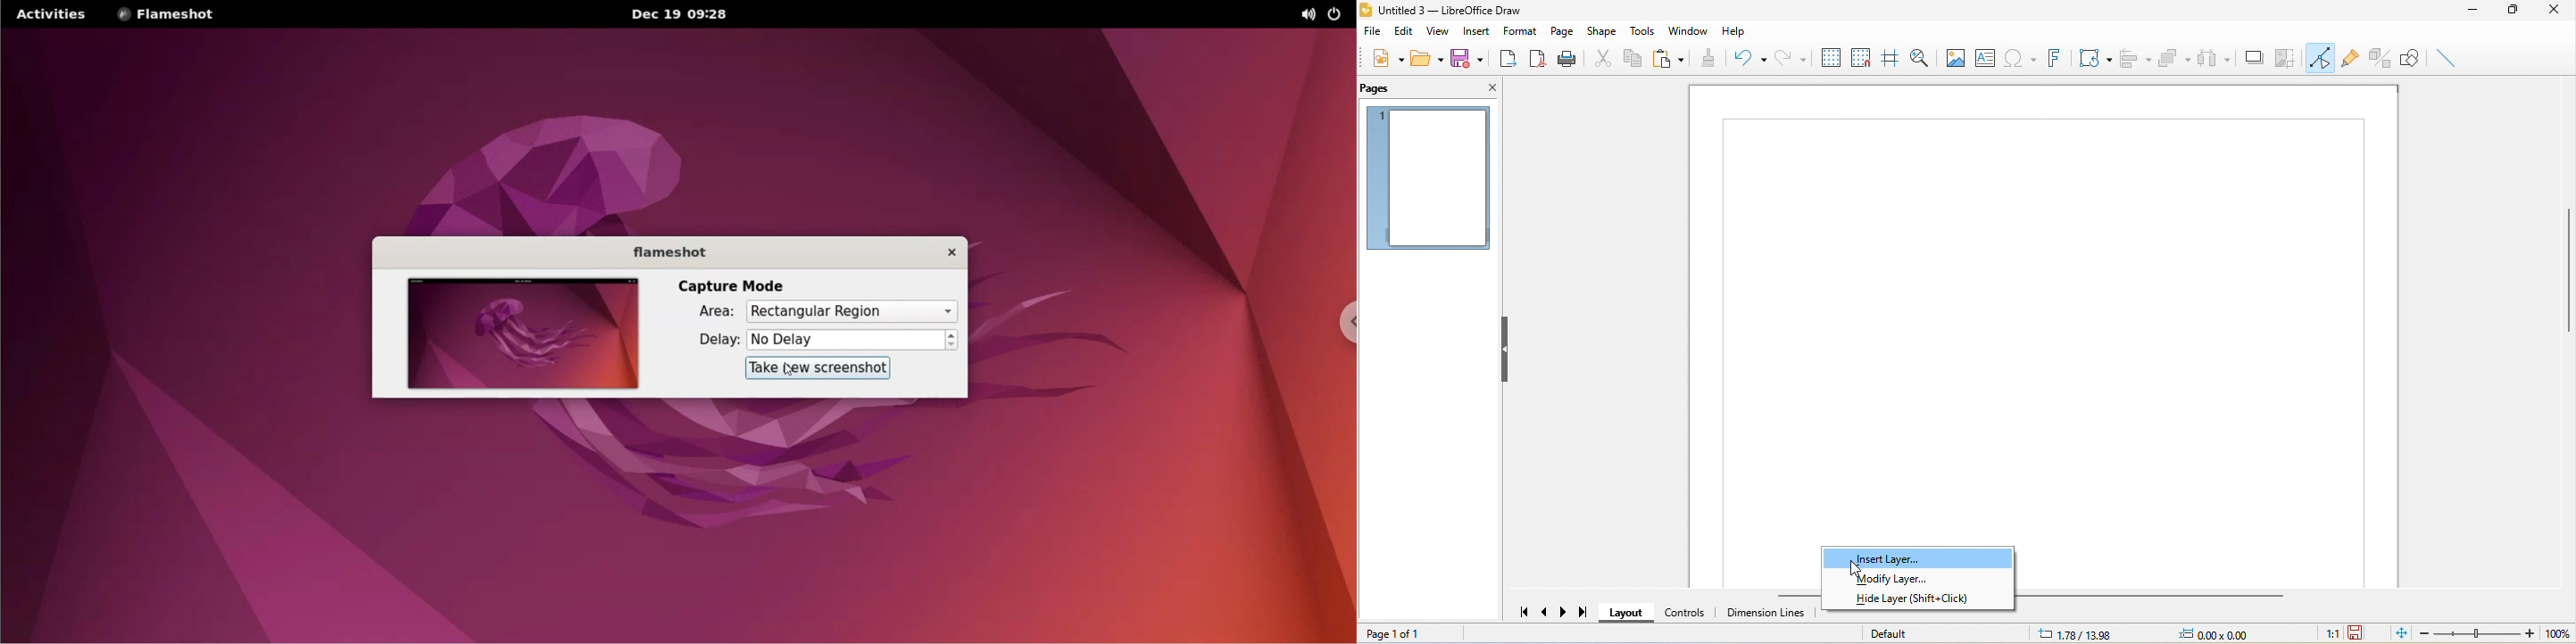 This screenshot has width=2576, height=644. Describe the element at coordinates (2227, 633) in the screenshot. I see `0.00x0.00` at that location.